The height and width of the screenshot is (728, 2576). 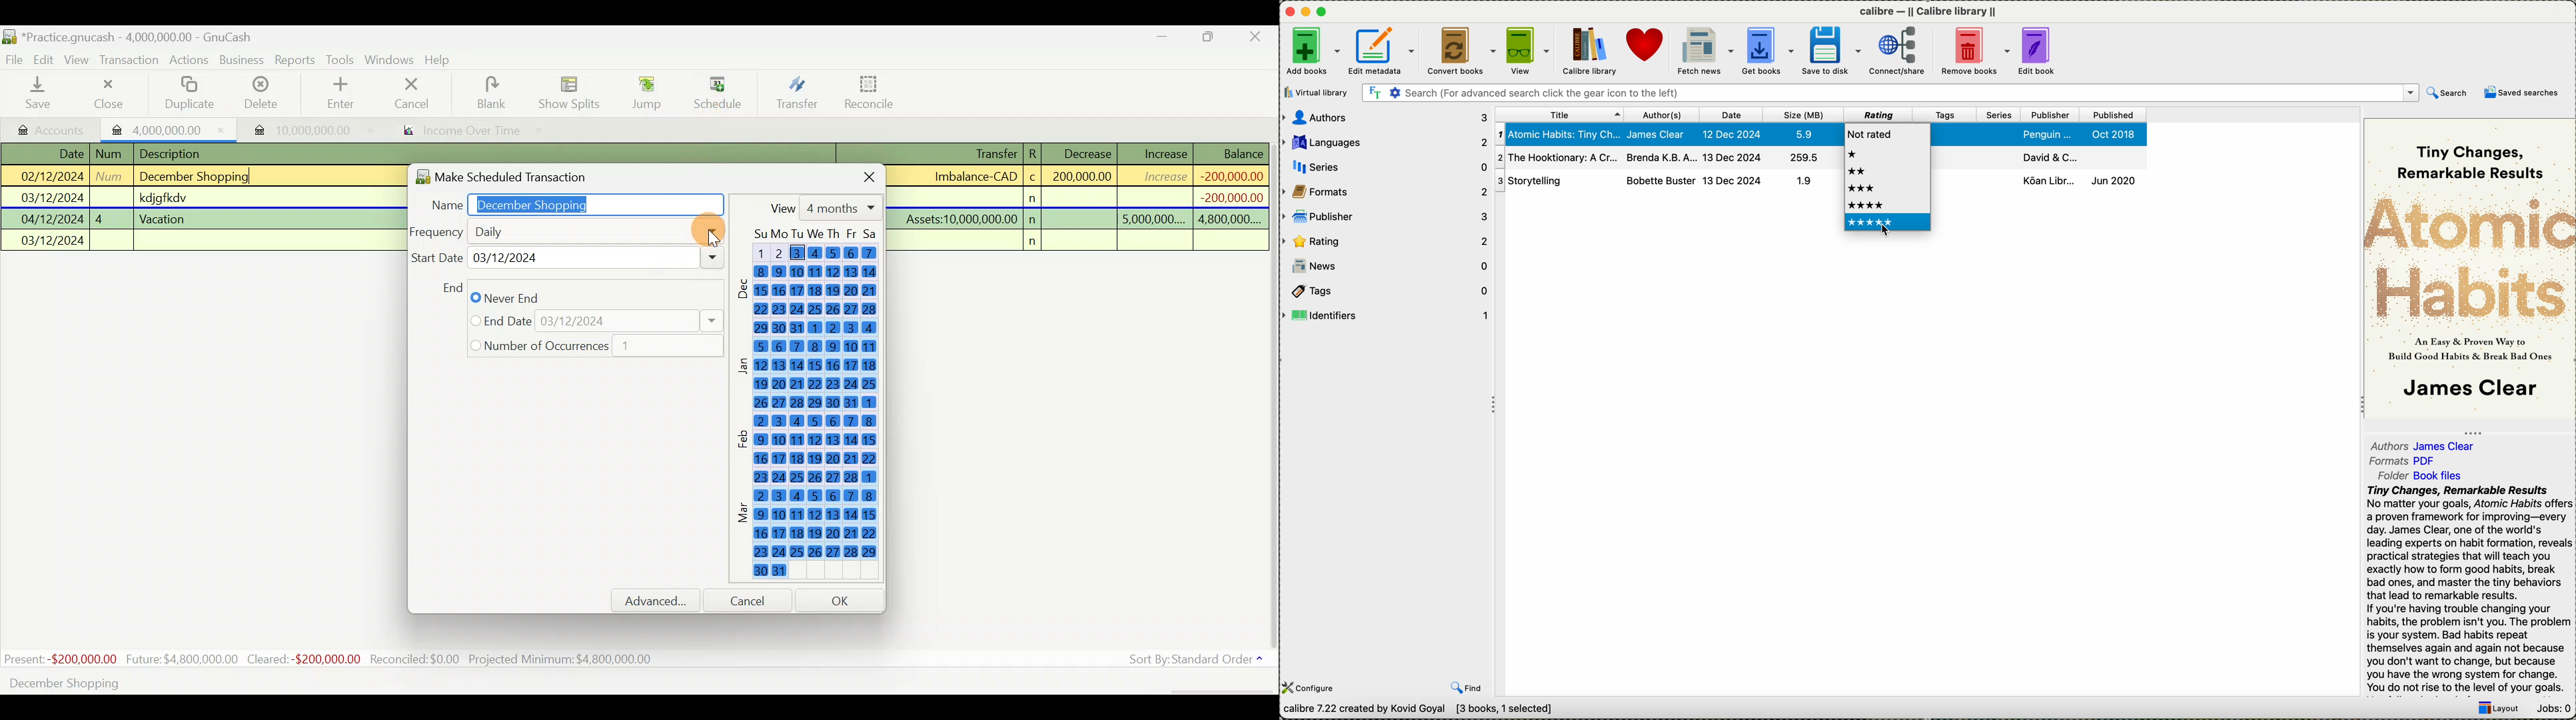 What do you see at coordinates (295, 60) in the screenshot?
I see `Reports` at bounding box center [295, 60].